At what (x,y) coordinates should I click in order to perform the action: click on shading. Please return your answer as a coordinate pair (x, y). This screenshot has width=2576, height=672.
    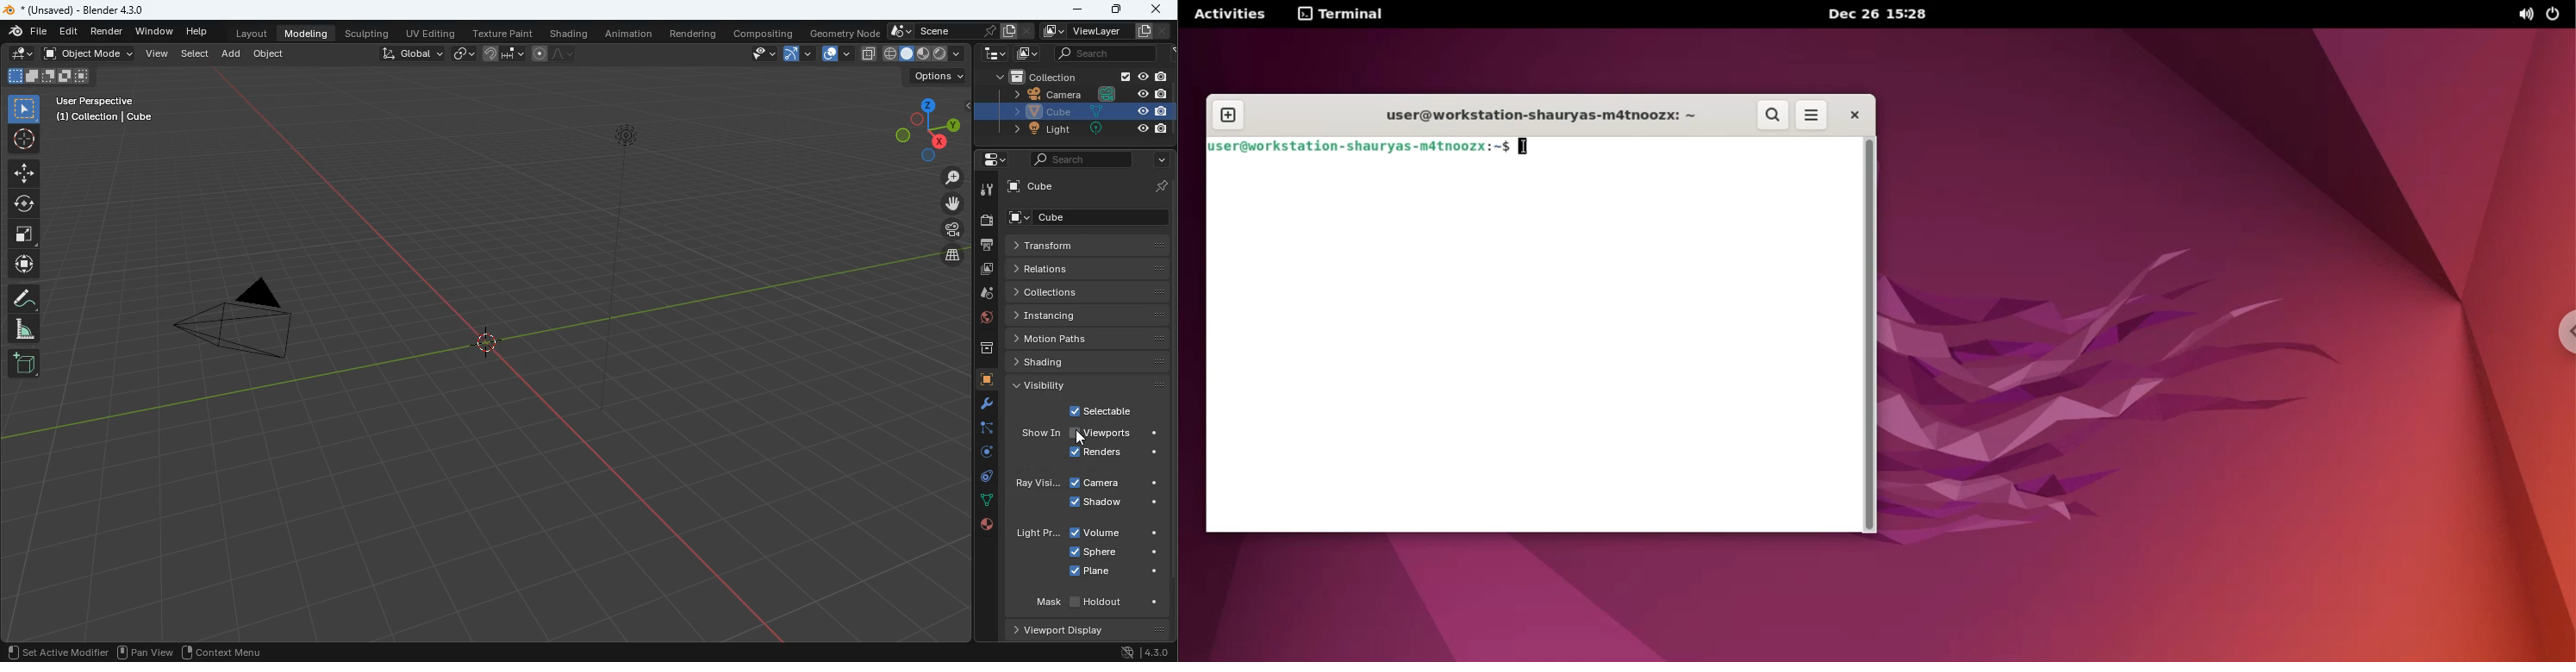
    Looking at the image, I should click on (1093, 361).